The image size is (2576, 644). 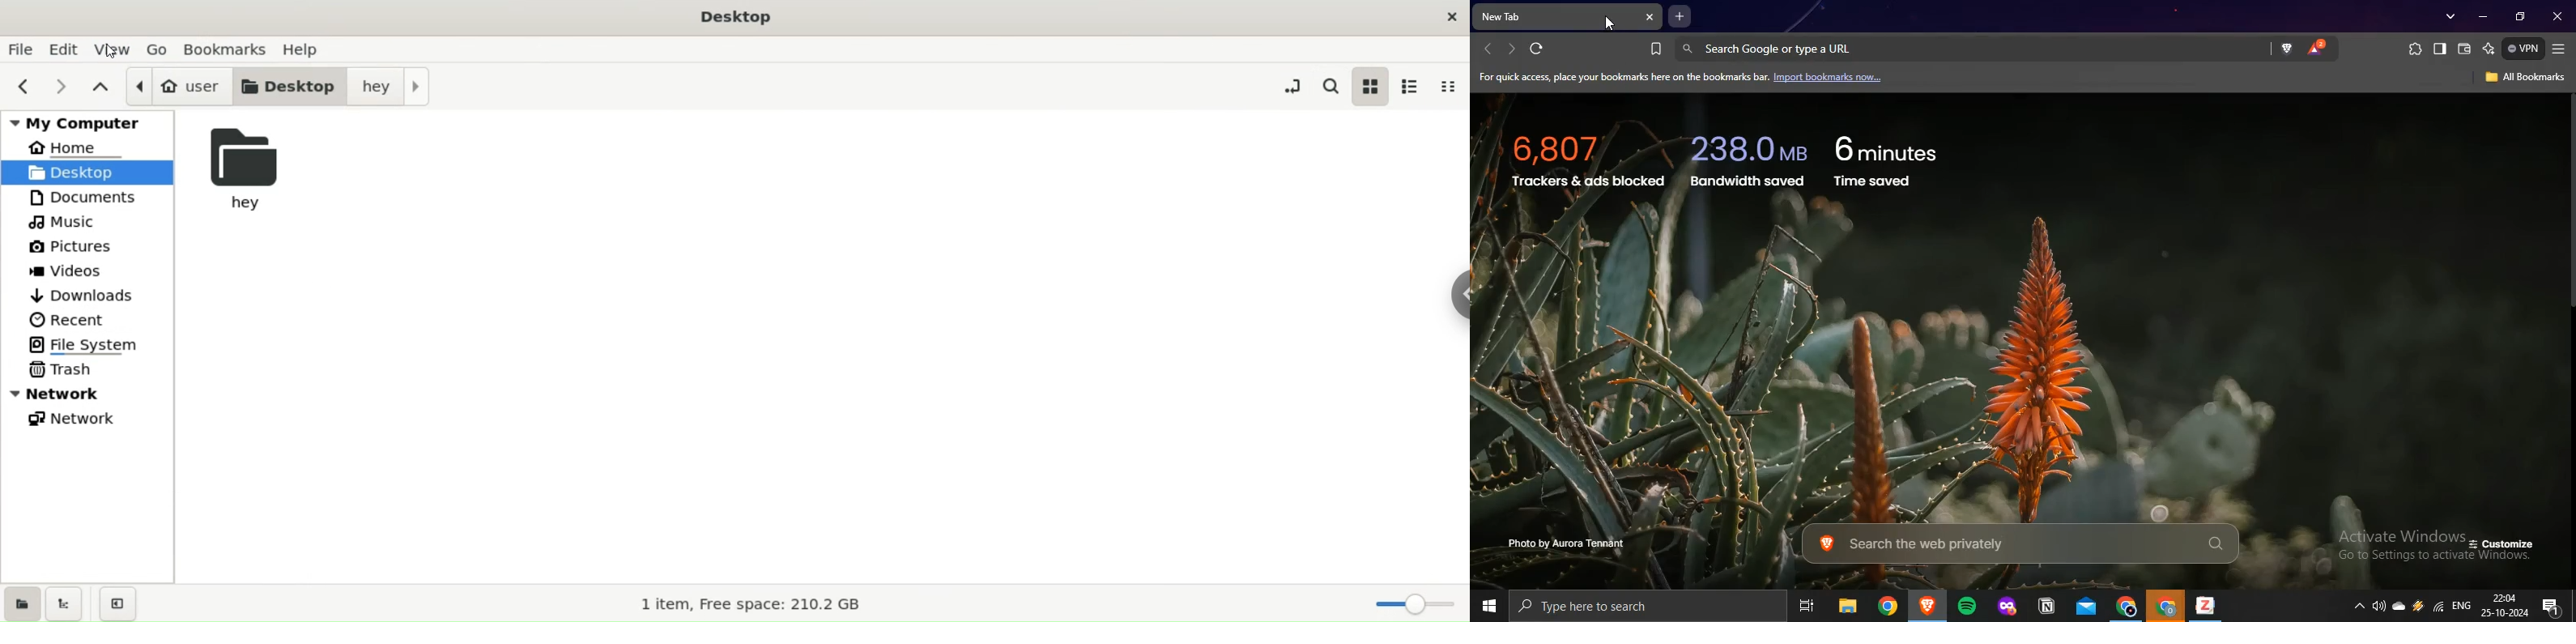 What do you see at coordinates (1684, 17) in the screenshot?
I see `new tab` at bounding box center [1684, 17].